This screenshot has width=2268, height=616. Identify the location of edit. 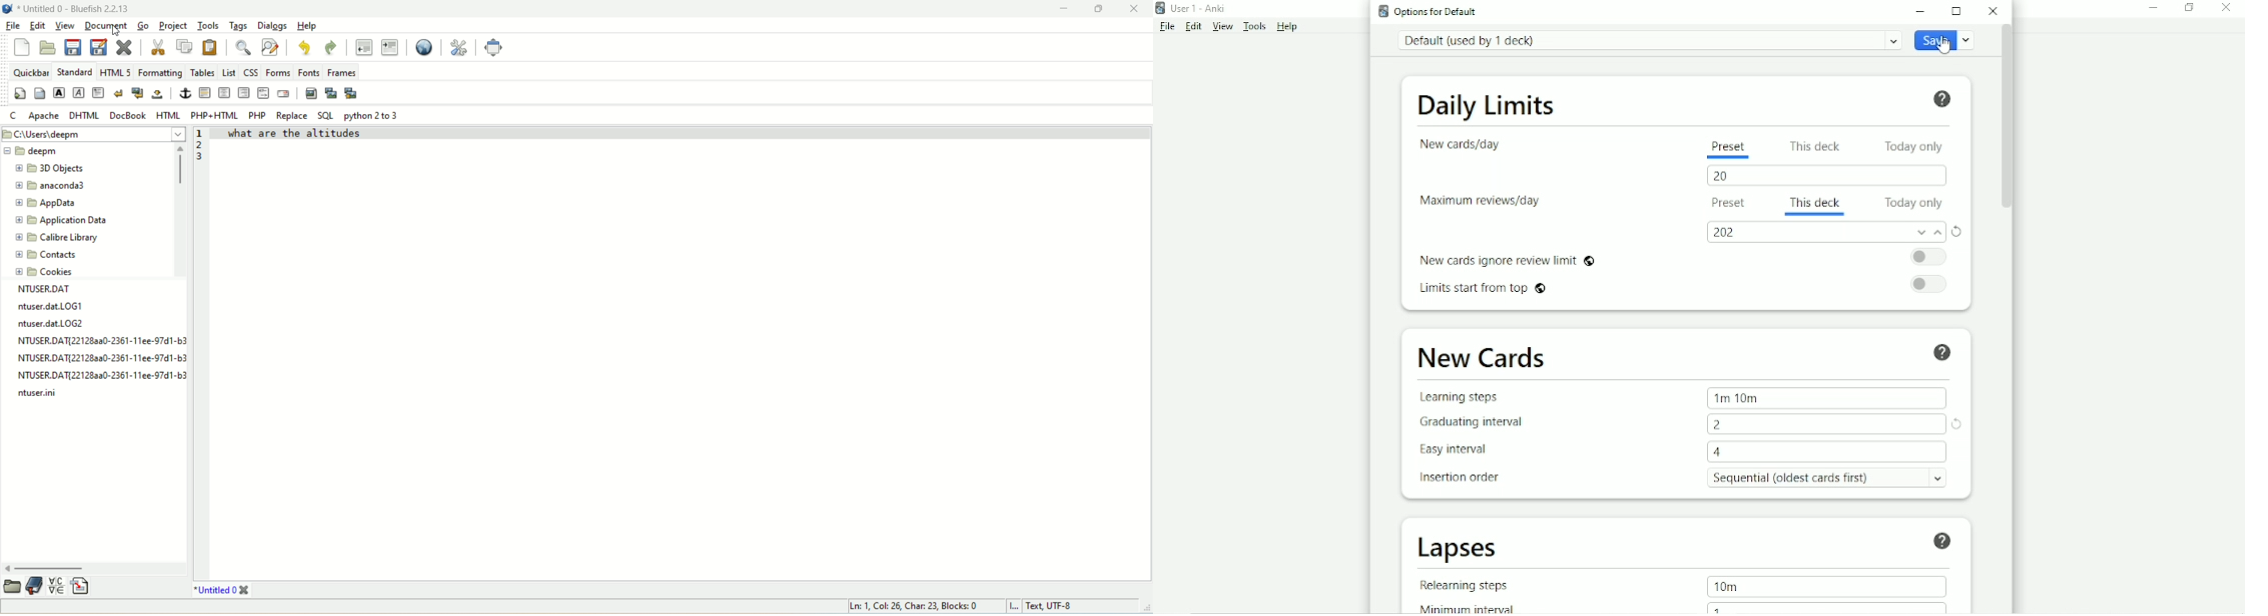
(37, 26).